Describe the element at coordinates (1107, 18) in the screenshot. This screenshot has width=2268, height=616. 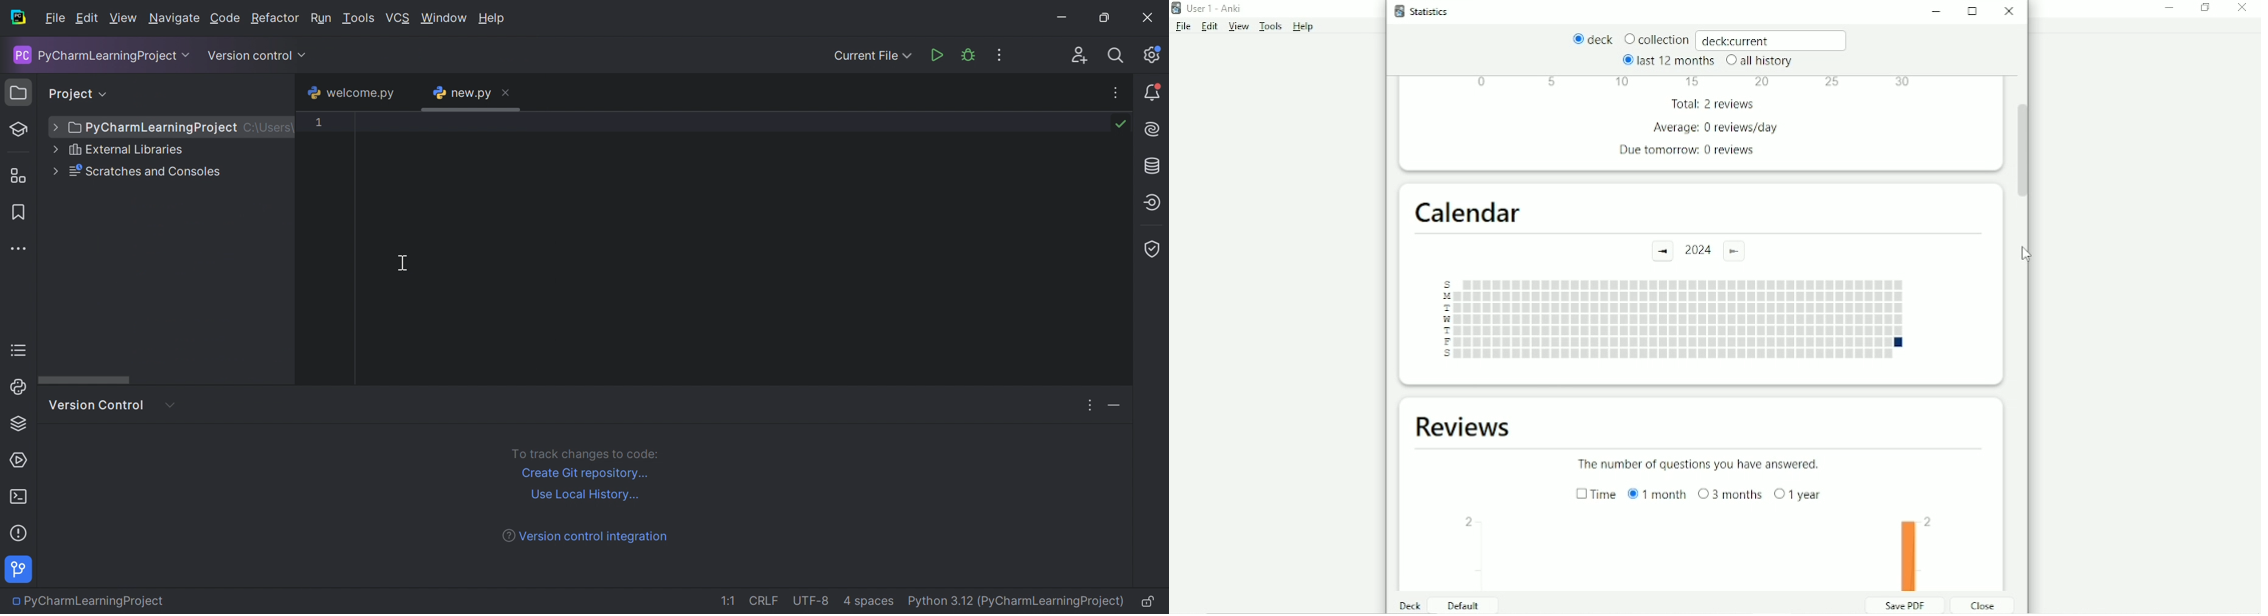
I see `Restore down` at that location.